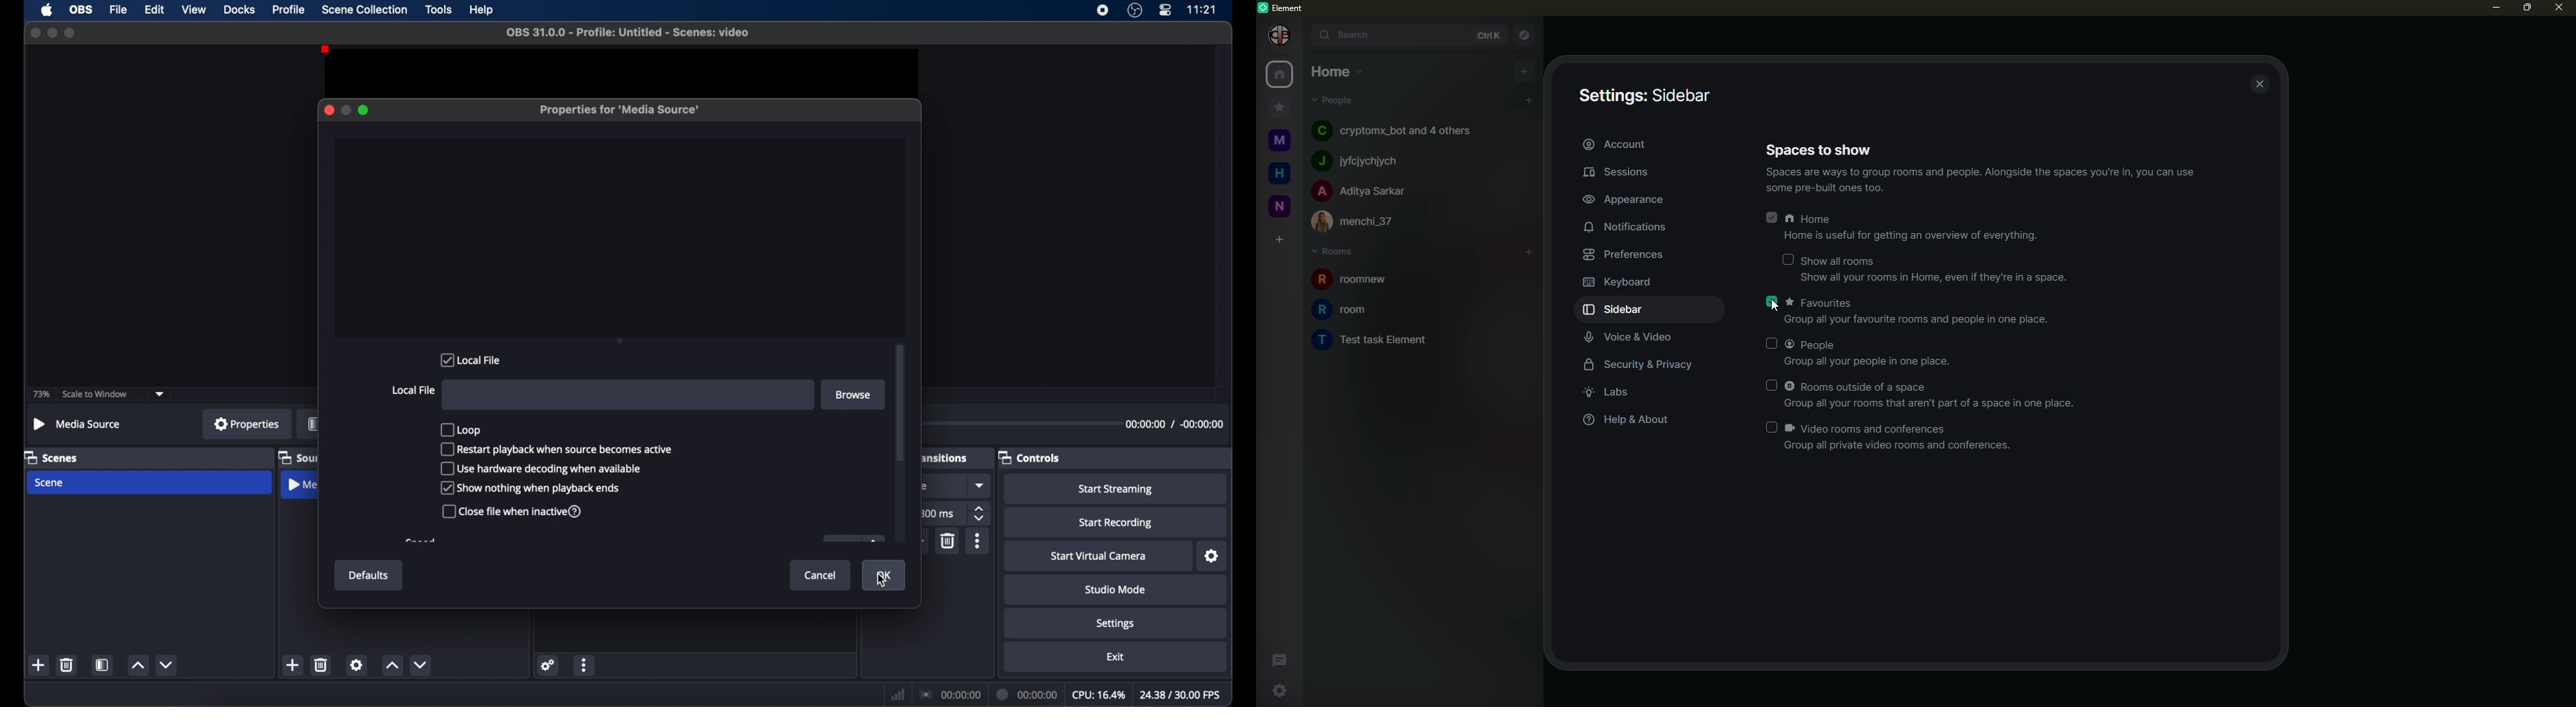 The height and width of the screenshot is (728, 2576). Describe the element at coordinates (52, 457) in the screenshot. I see `scenes` at that location.